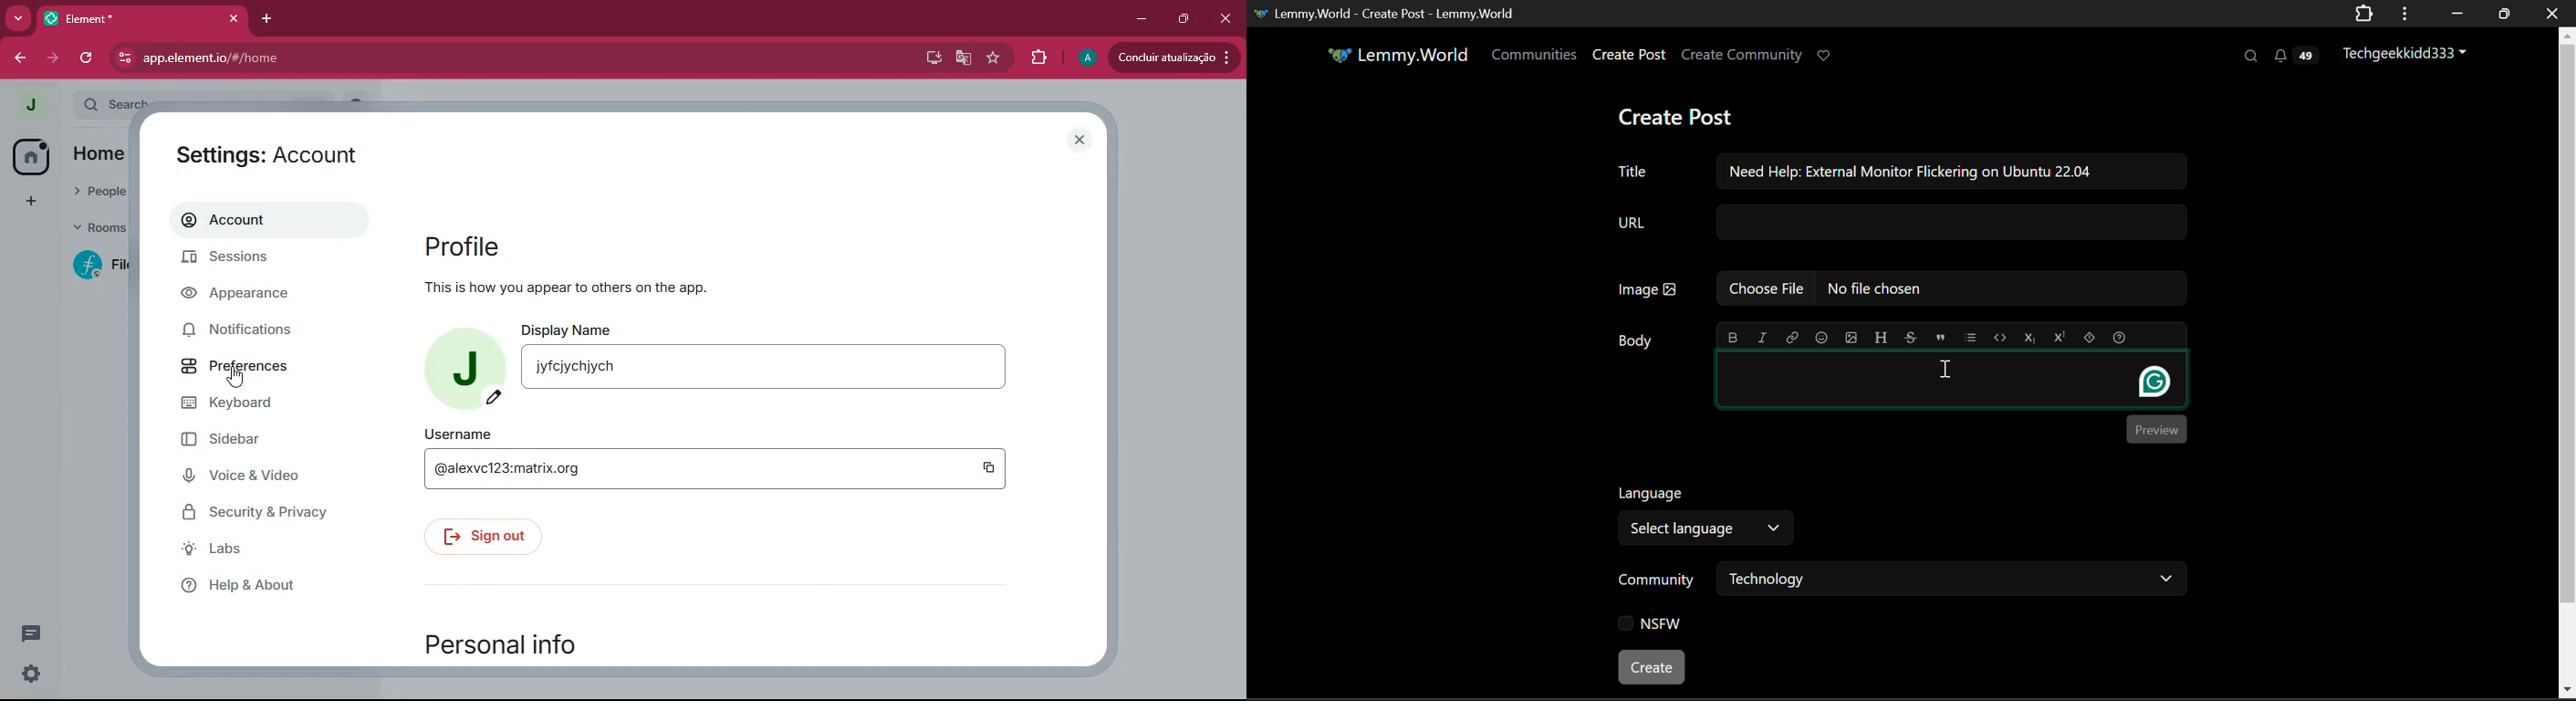 The width and height of the screenshot is (2576, 728). Describe the element at coordinates (724, 461) in the screenshot. I see `username @alexvc123:matrix.org` at that location.